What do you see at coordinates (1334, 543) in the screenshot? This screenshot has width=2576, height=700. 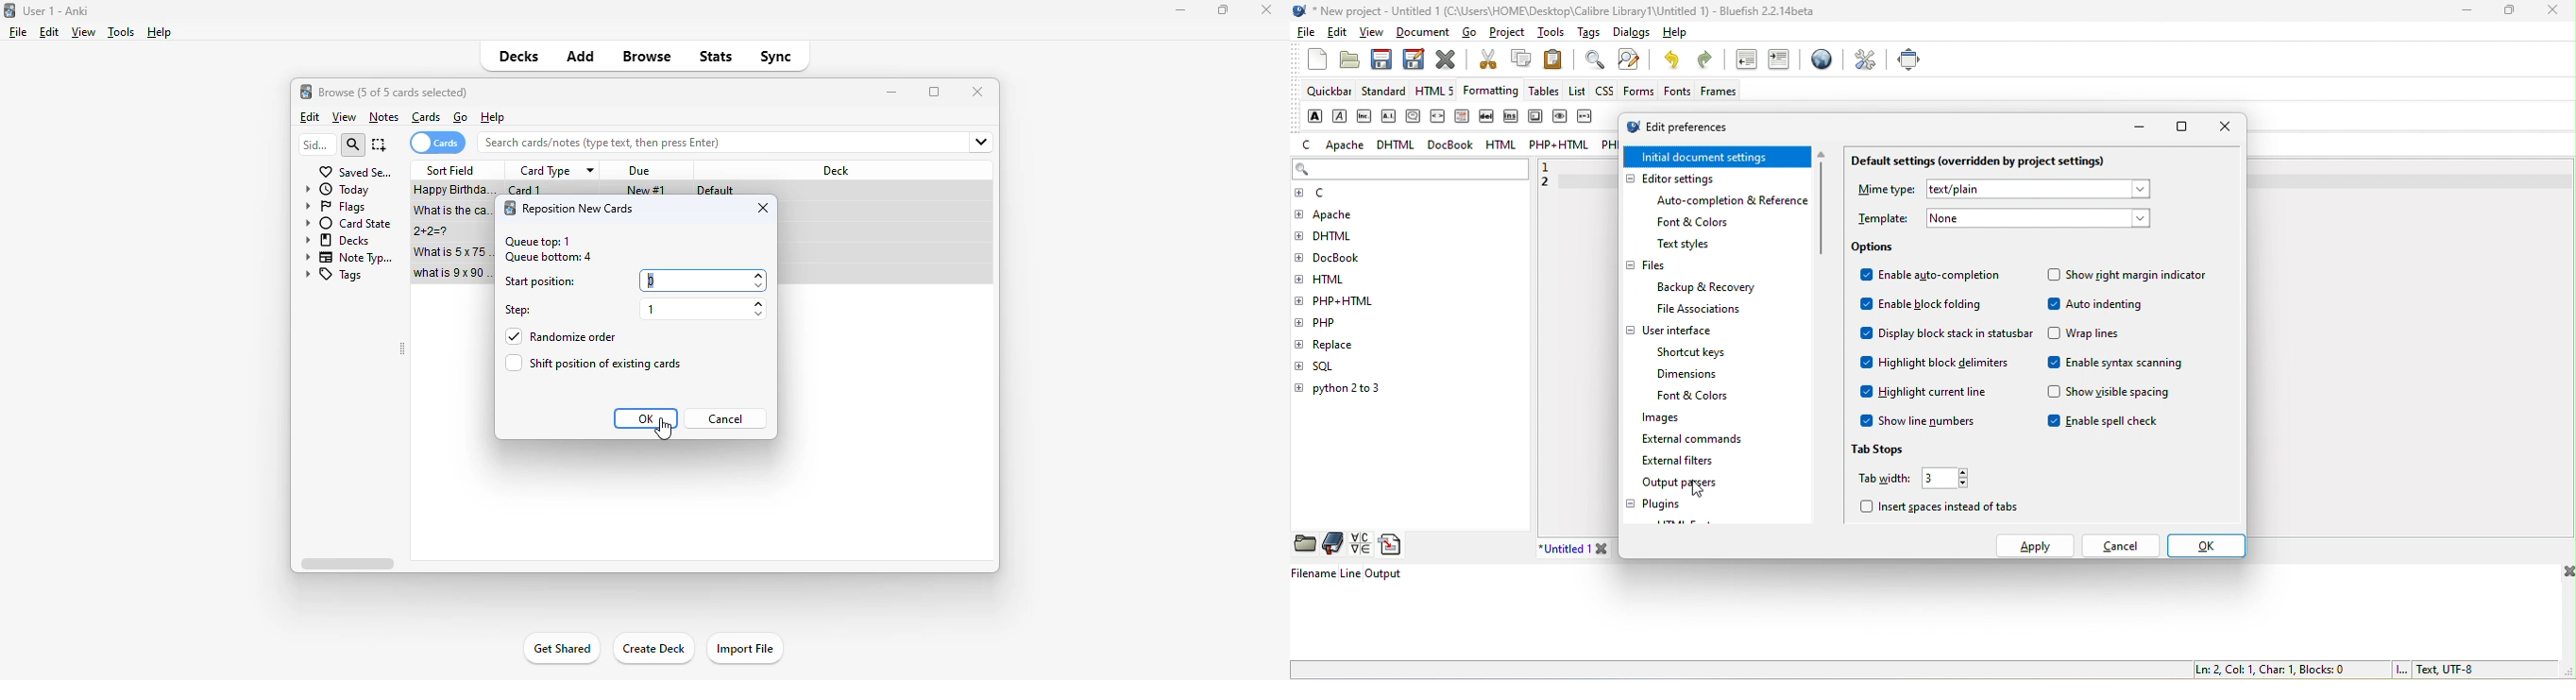 I see `bookmarks` at bounding box center [1334, 543].